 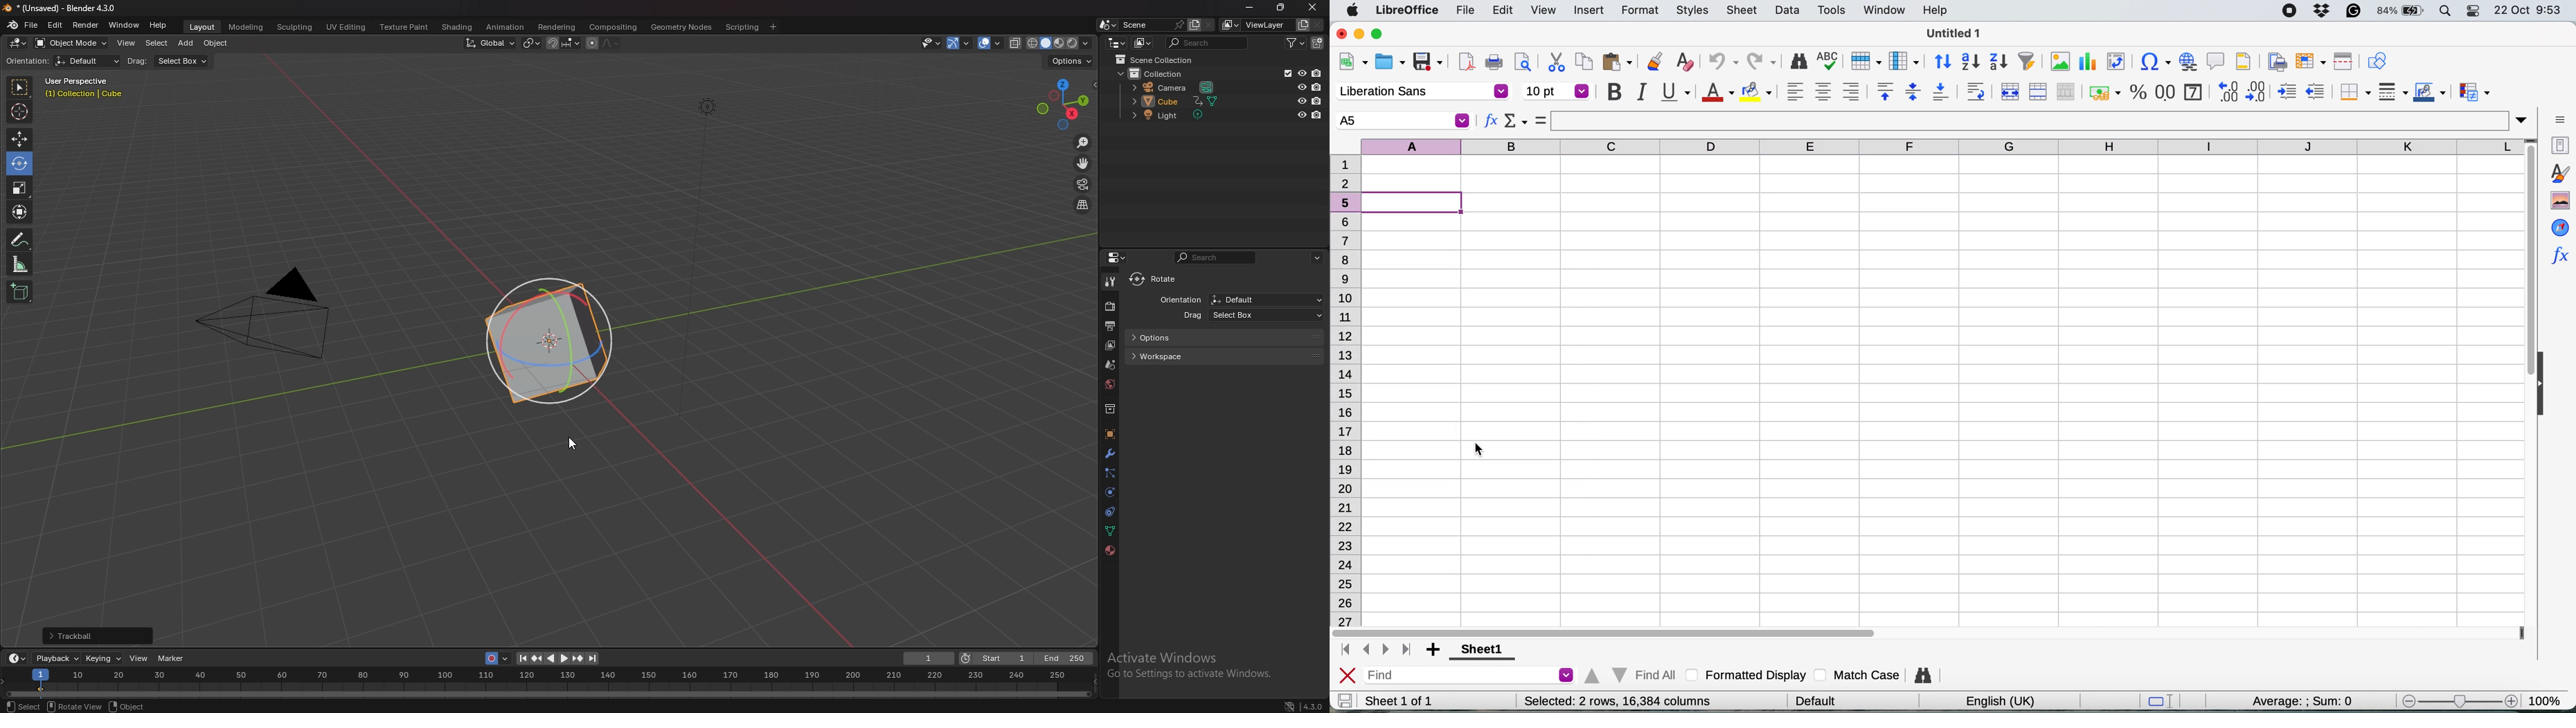 What do you see at coordinates (1345, 700) in the screenshot?
I see `save` at bounding box center [1345, 700].